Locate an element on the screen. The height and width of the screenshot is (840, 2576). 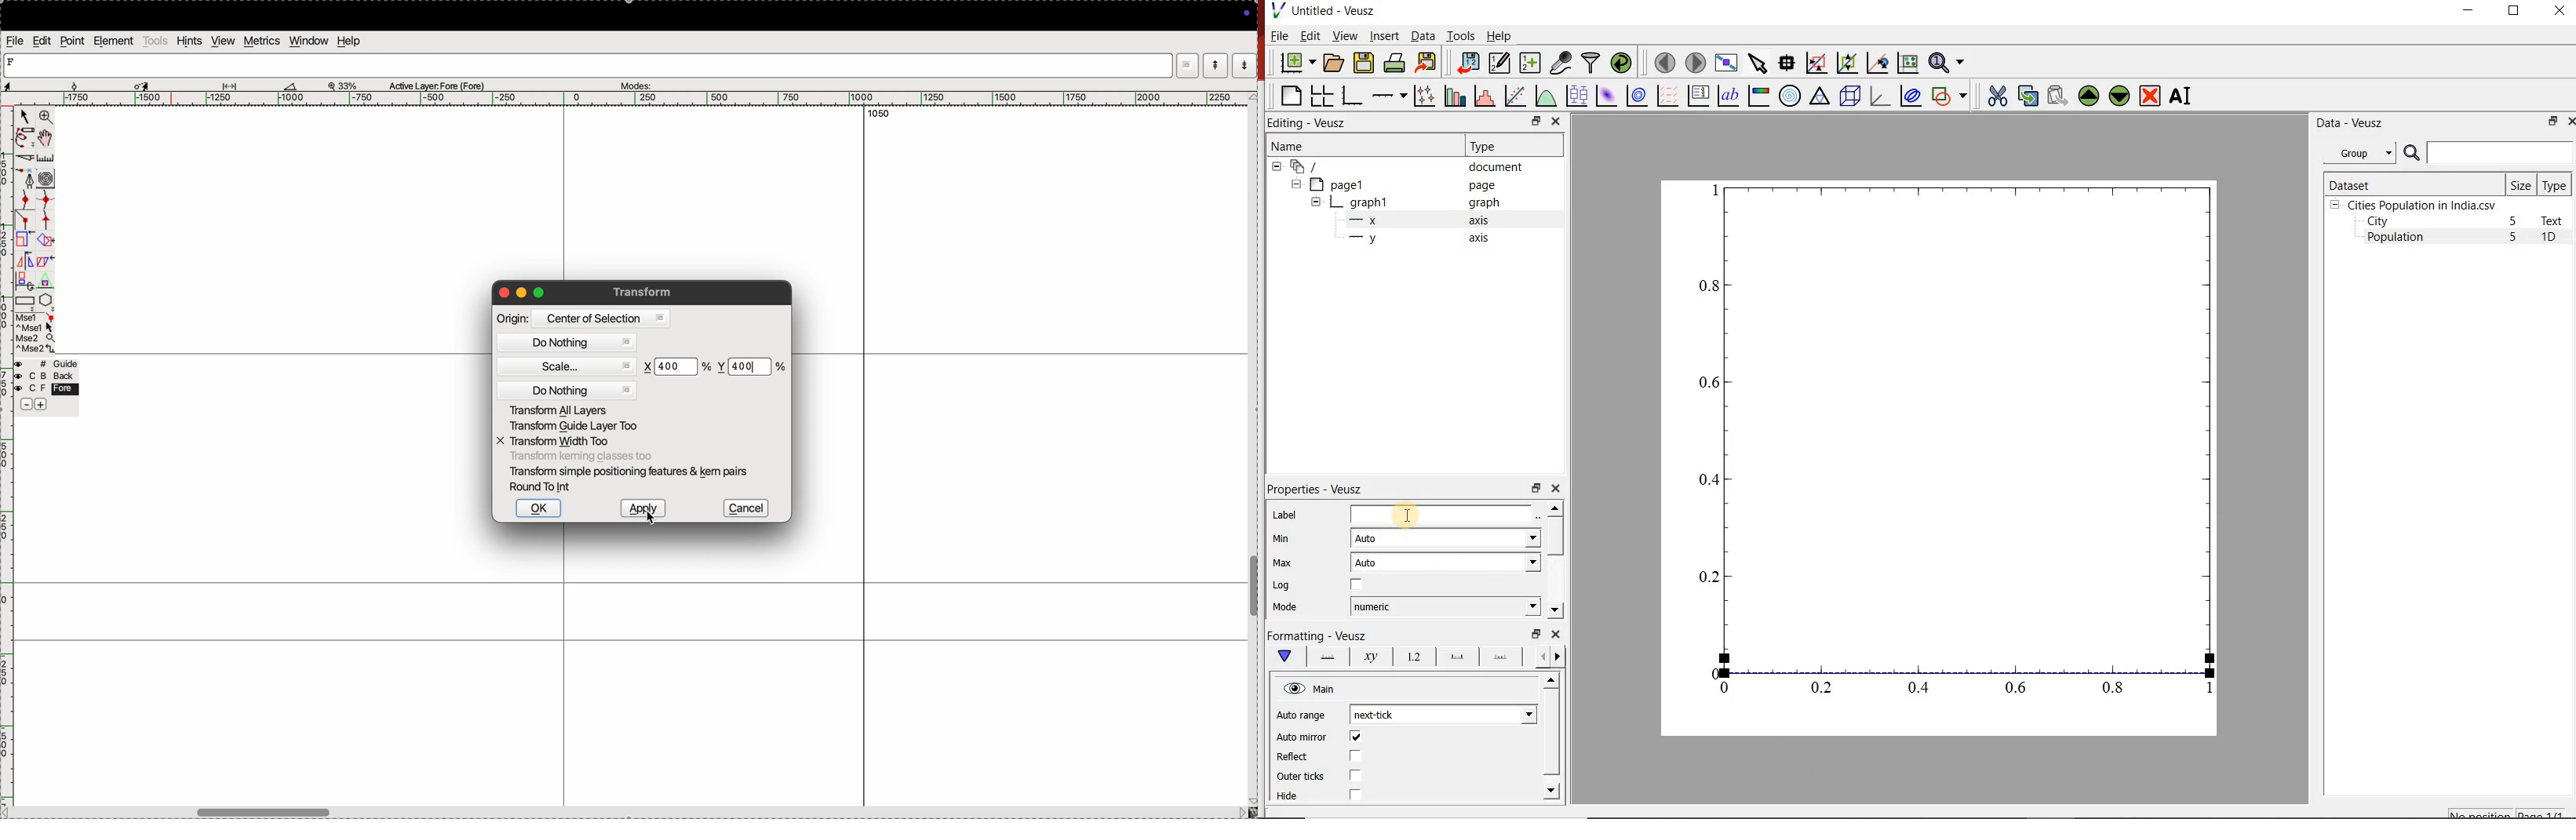
Ternary graph is located at coordinates (1820, 96).